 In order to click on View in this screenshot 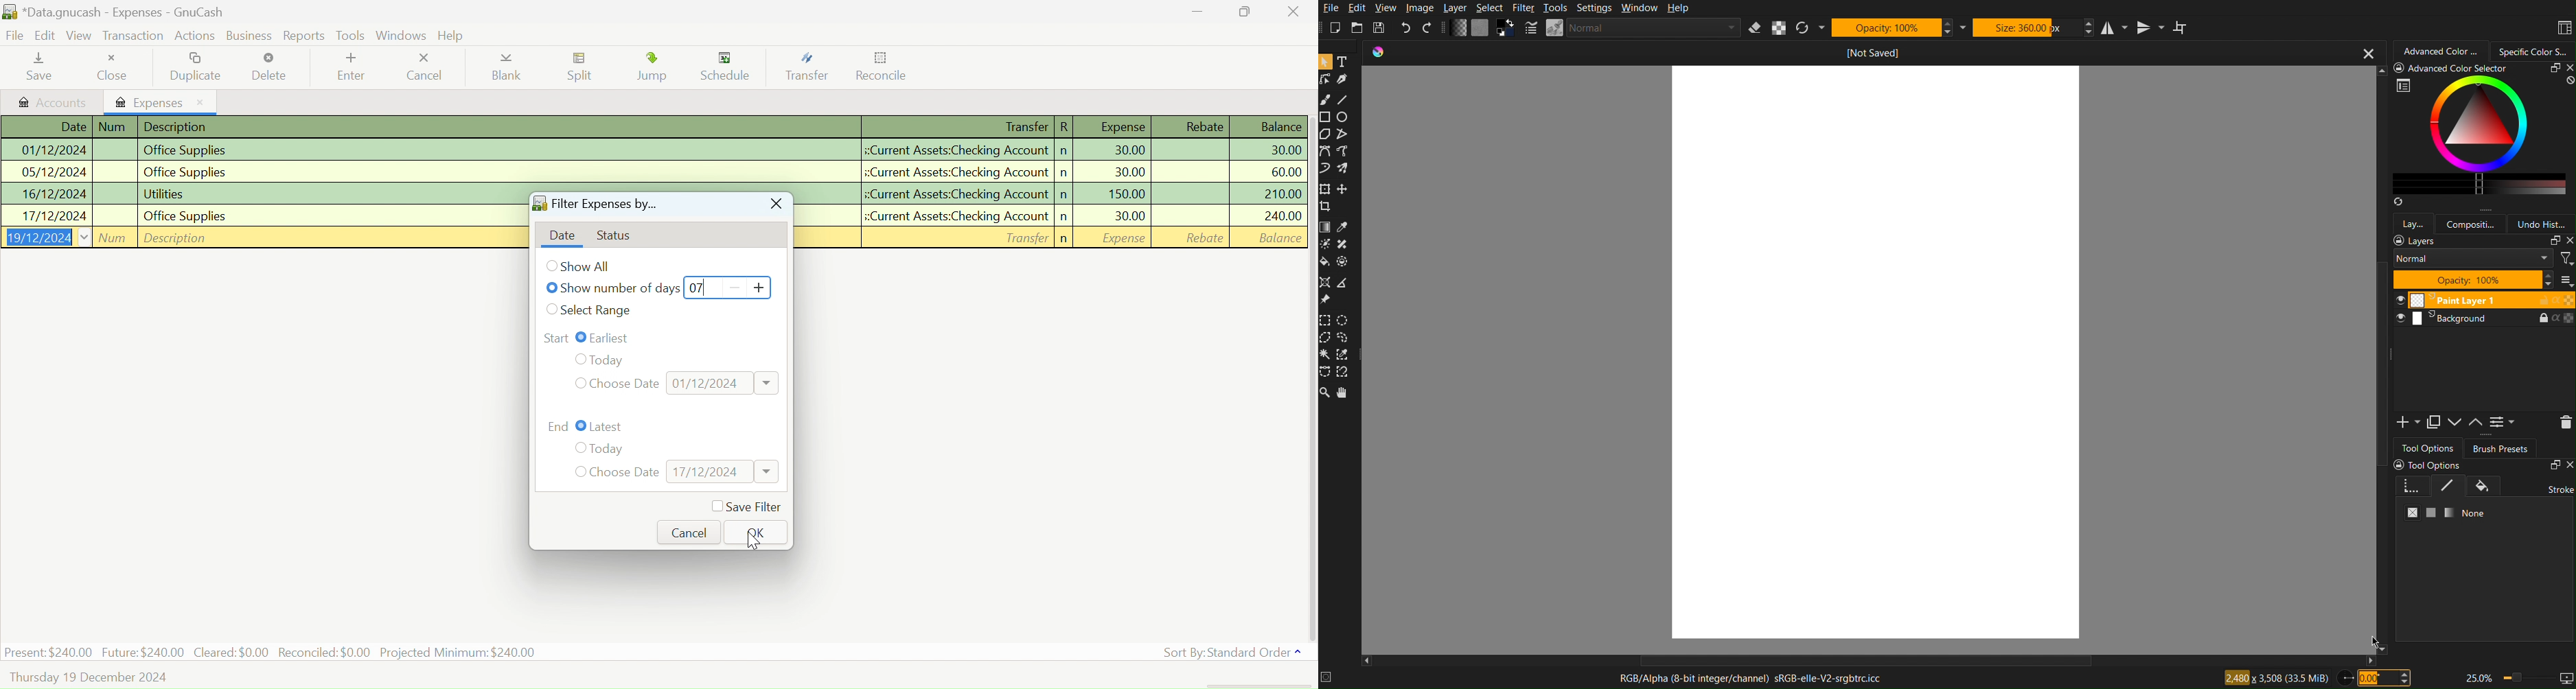, I will do `click(80, 38)`.